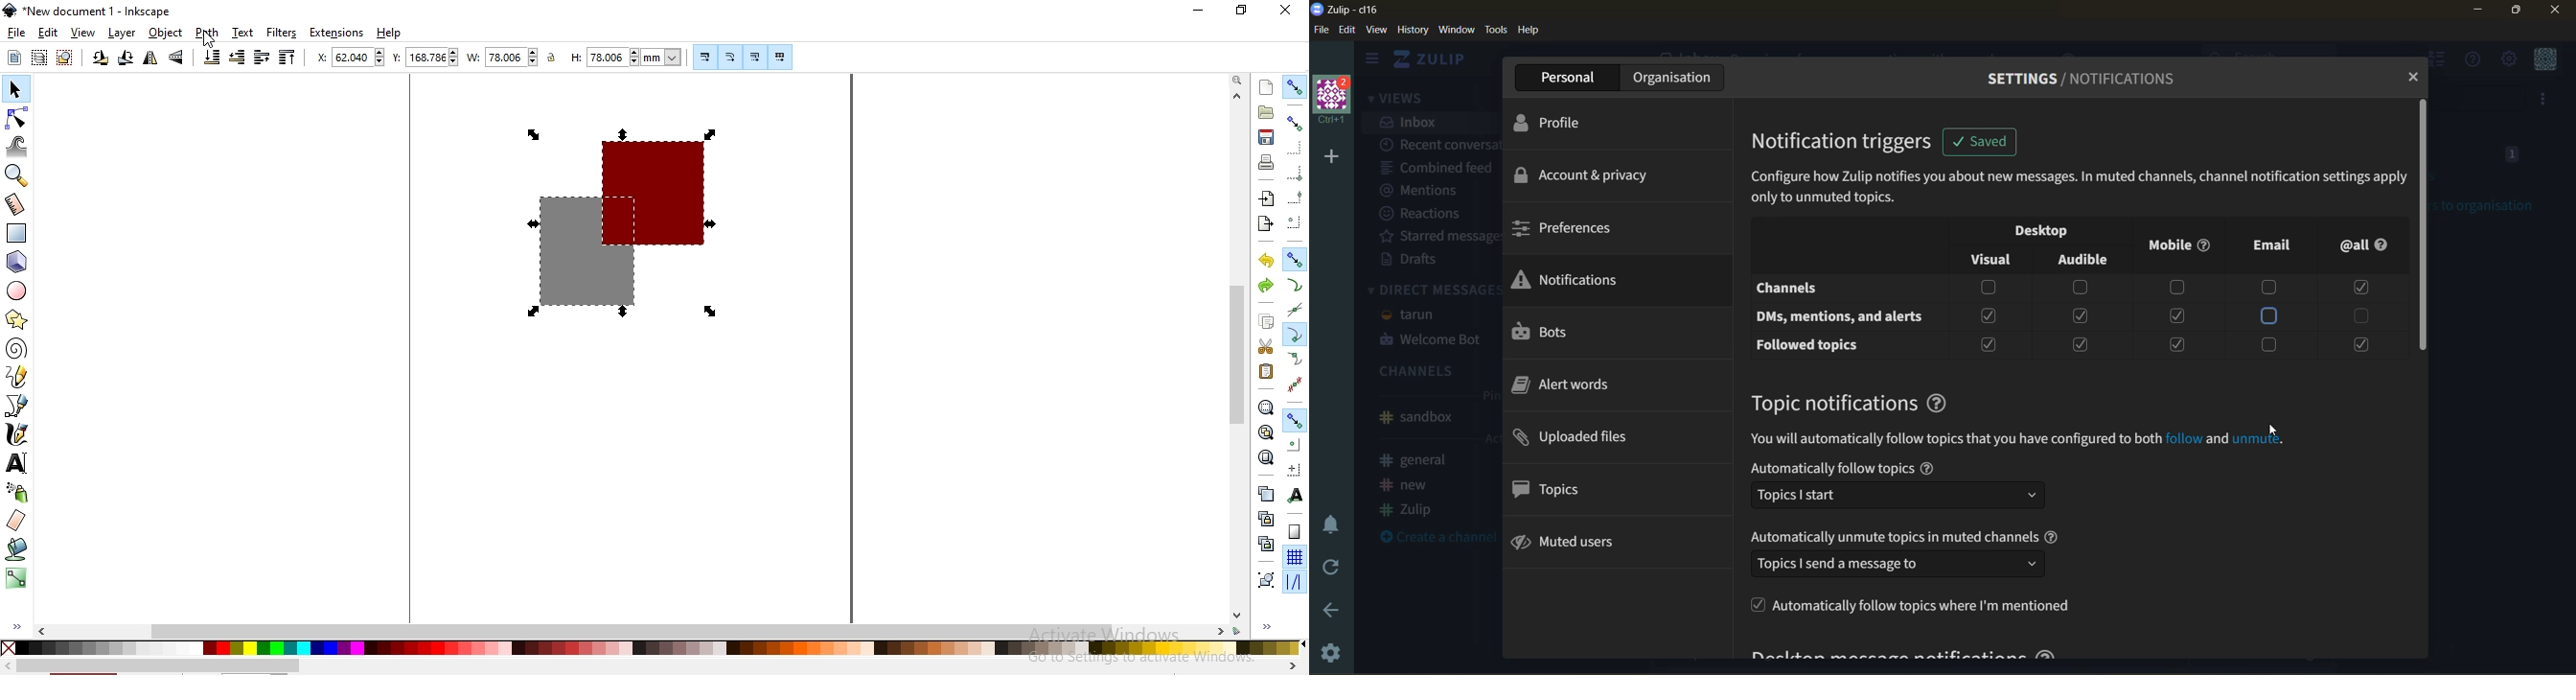 The image size is (2576, 700). What do you see at coordinates (2180, 244) in the screenshot?
I see `mobile` at bounding box center [2180, 244].